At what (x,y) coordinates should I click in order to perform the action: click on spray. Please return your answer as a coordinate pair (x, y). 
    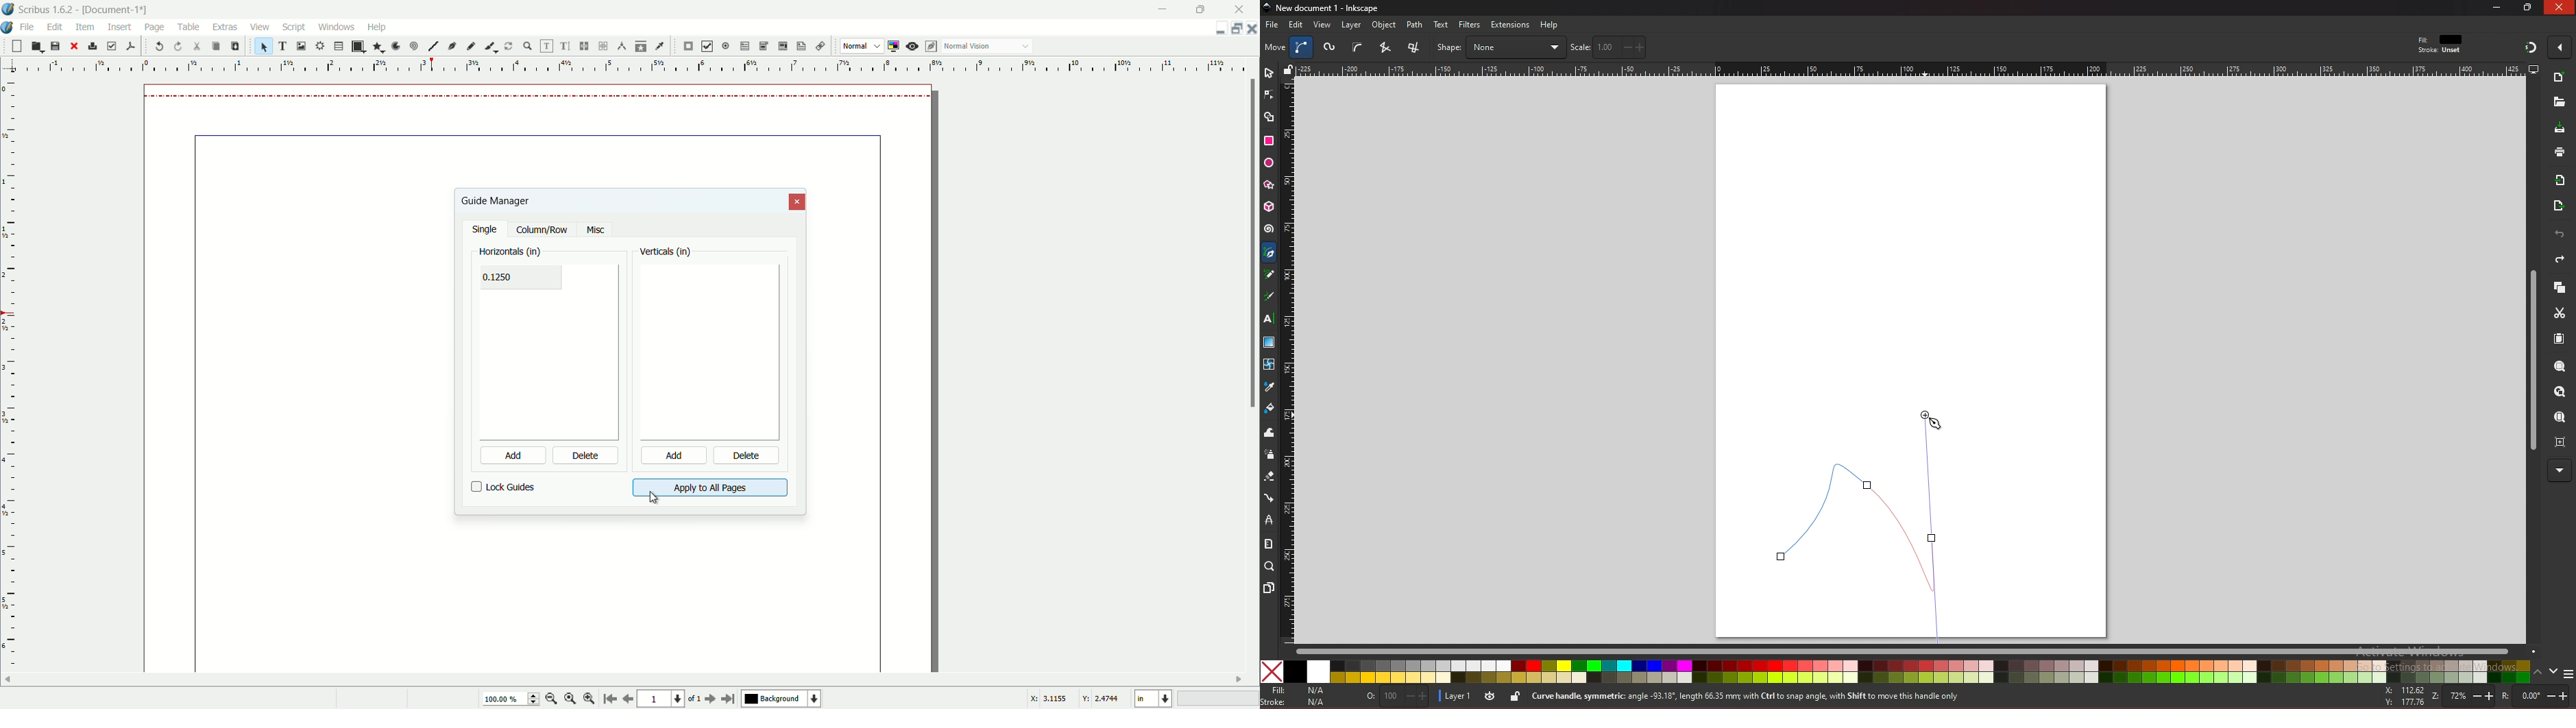
    Looking at the image, I should click on (1269, 455).